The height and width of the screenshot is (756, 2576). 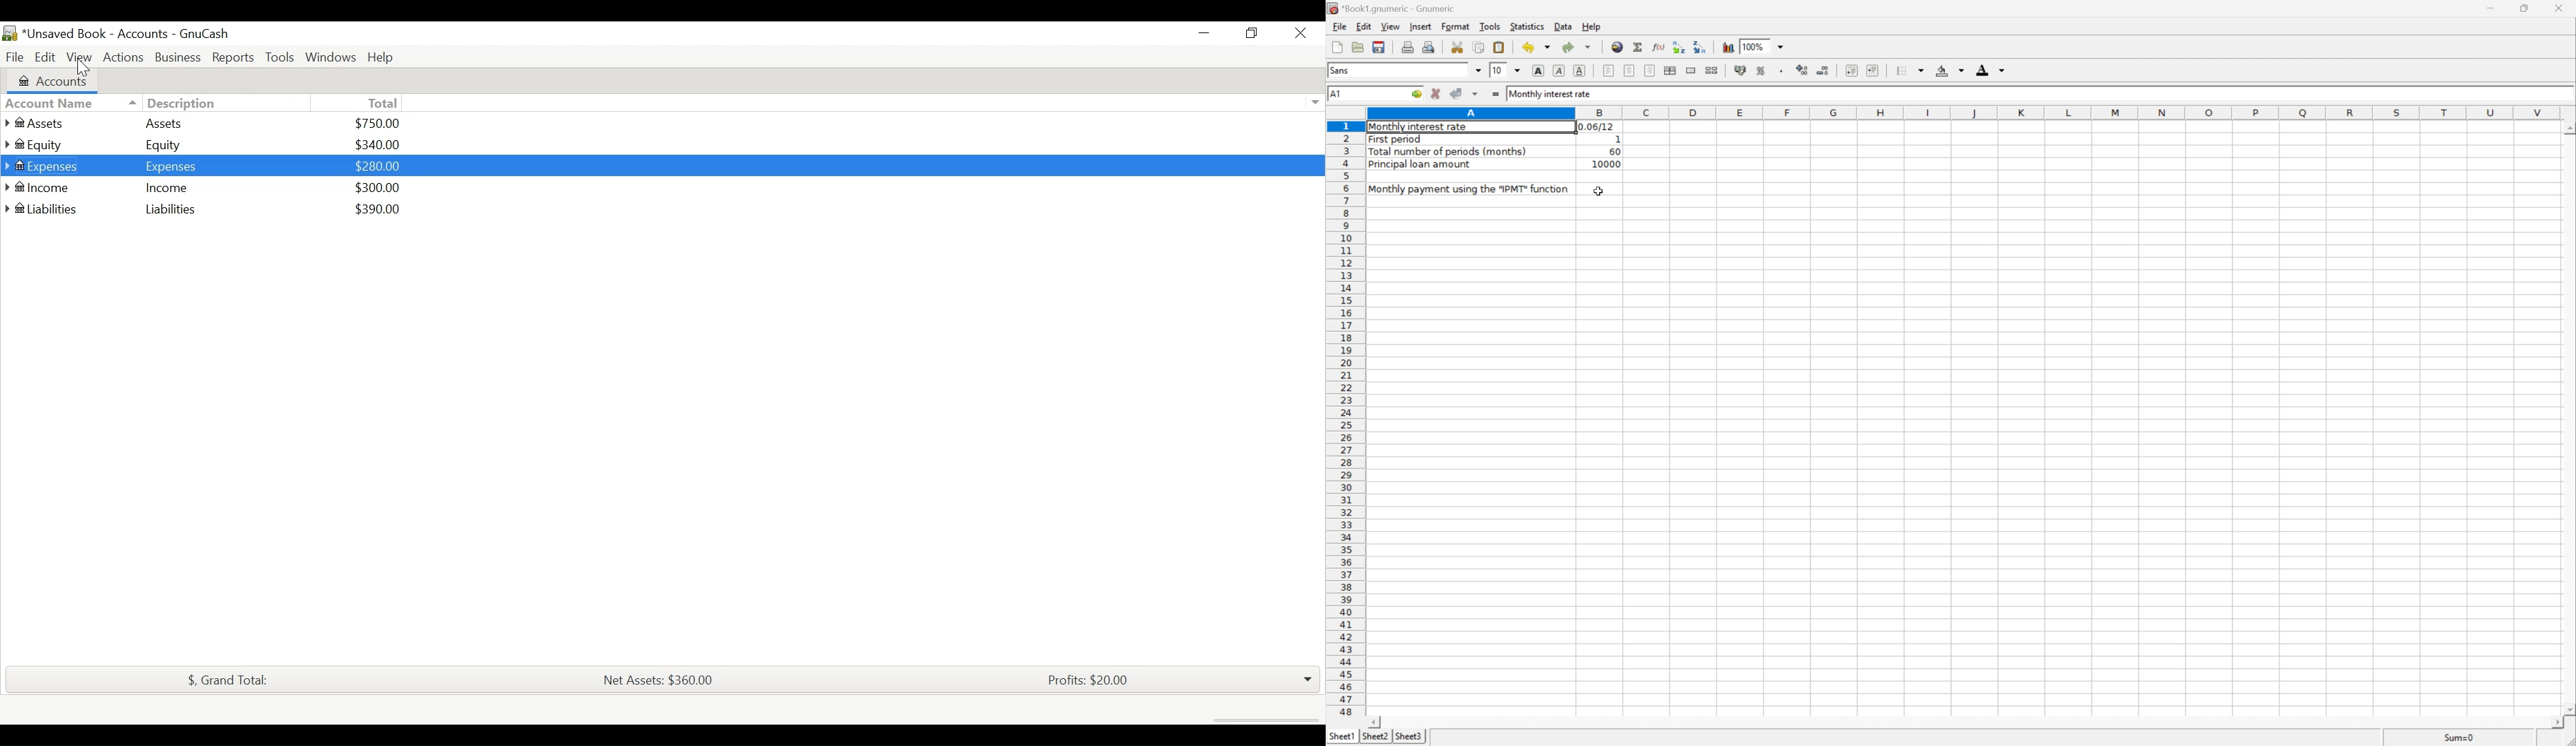 I want to click on Statistics, so click(x=1526, y=24).